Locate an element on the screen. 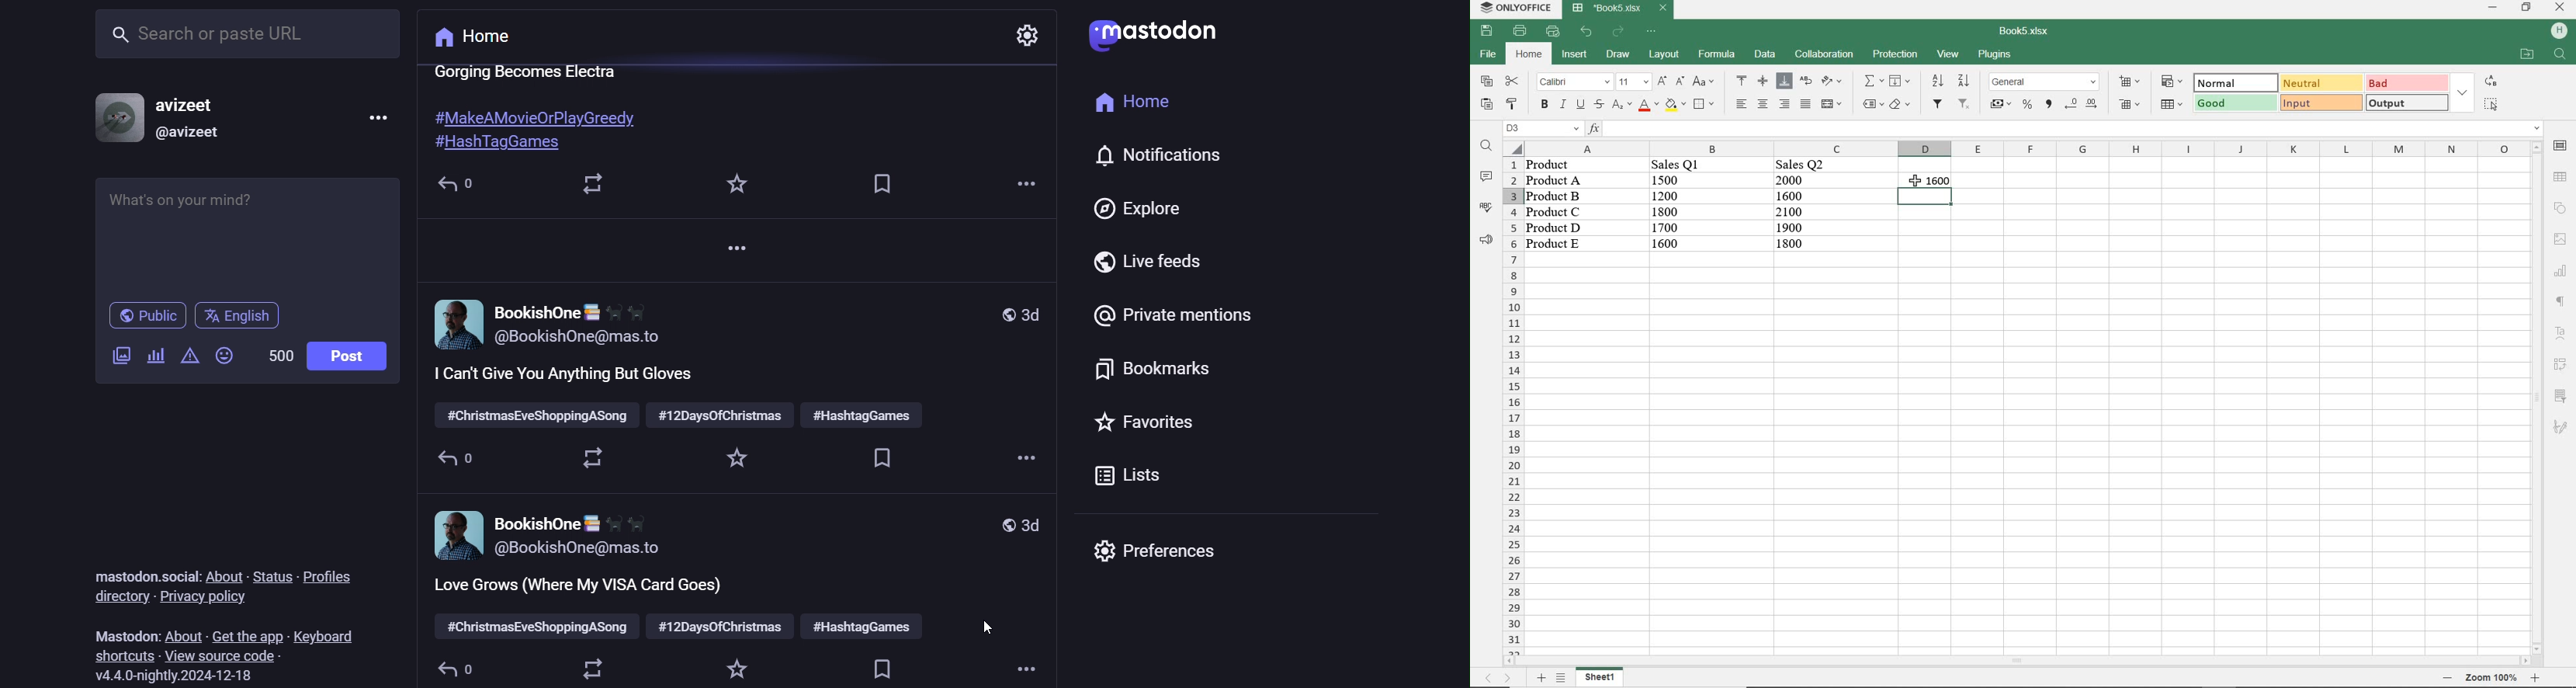 This screenshot has height=700, width=2576. borders is located at coordinates (1703, 104).